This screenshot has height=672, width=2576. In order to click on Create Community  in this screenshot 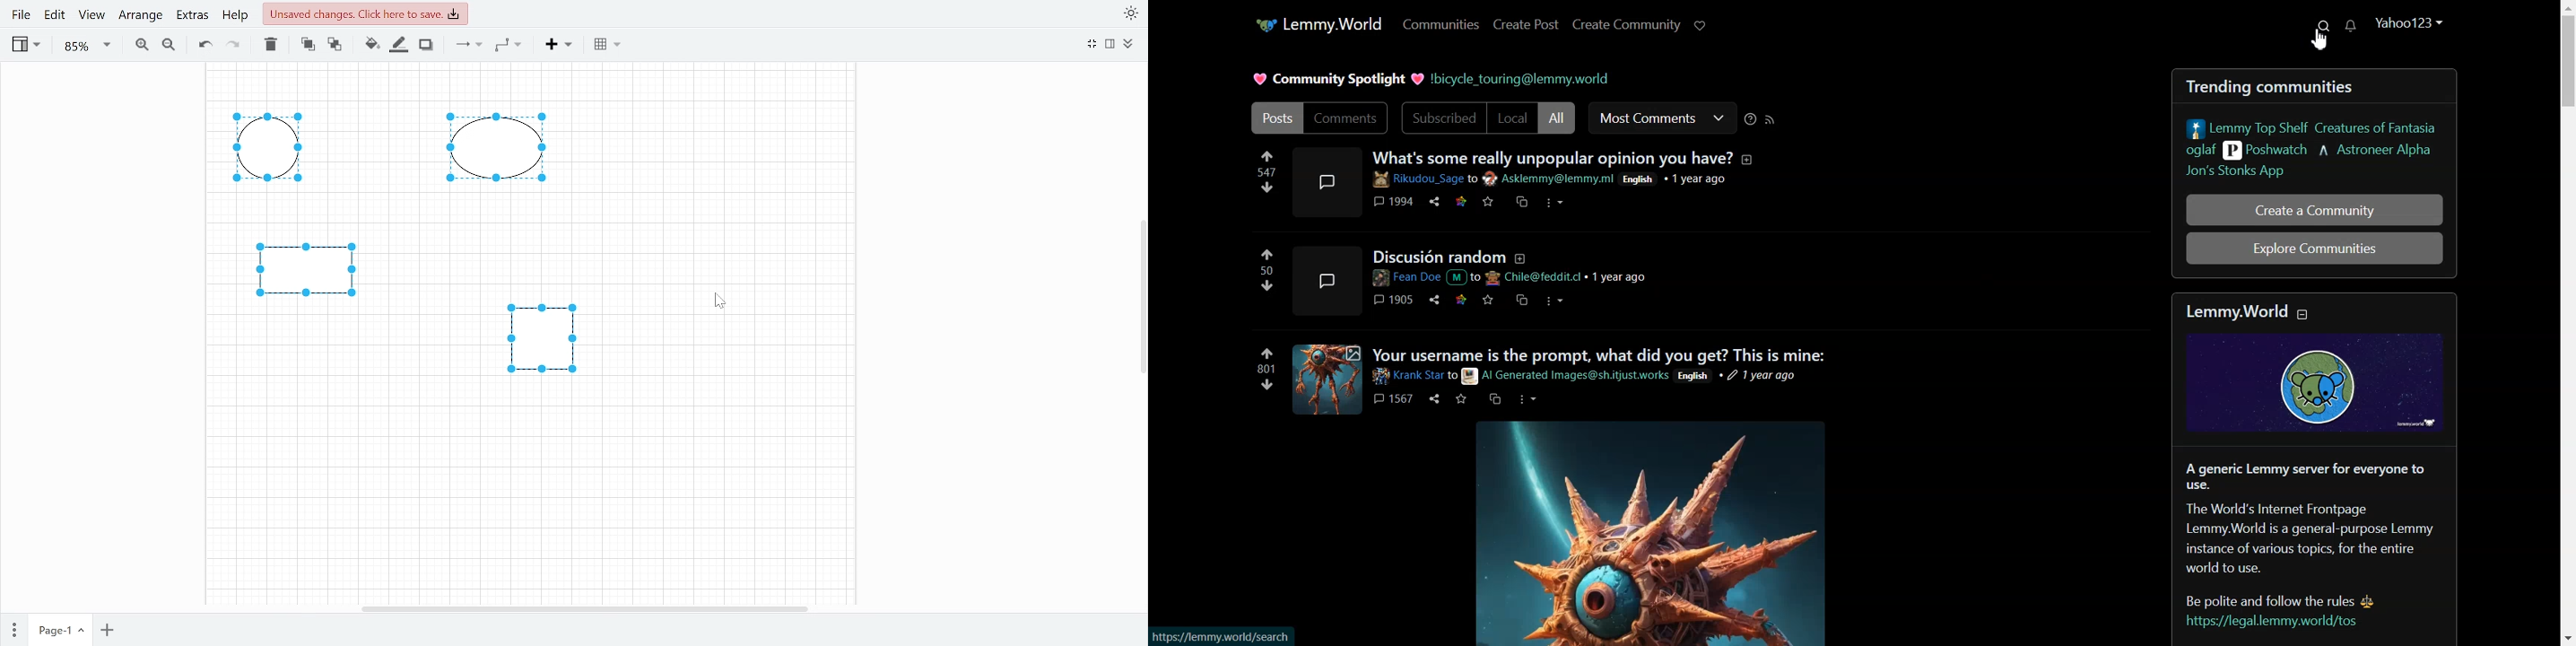, I will do `click(1626, 25)`.